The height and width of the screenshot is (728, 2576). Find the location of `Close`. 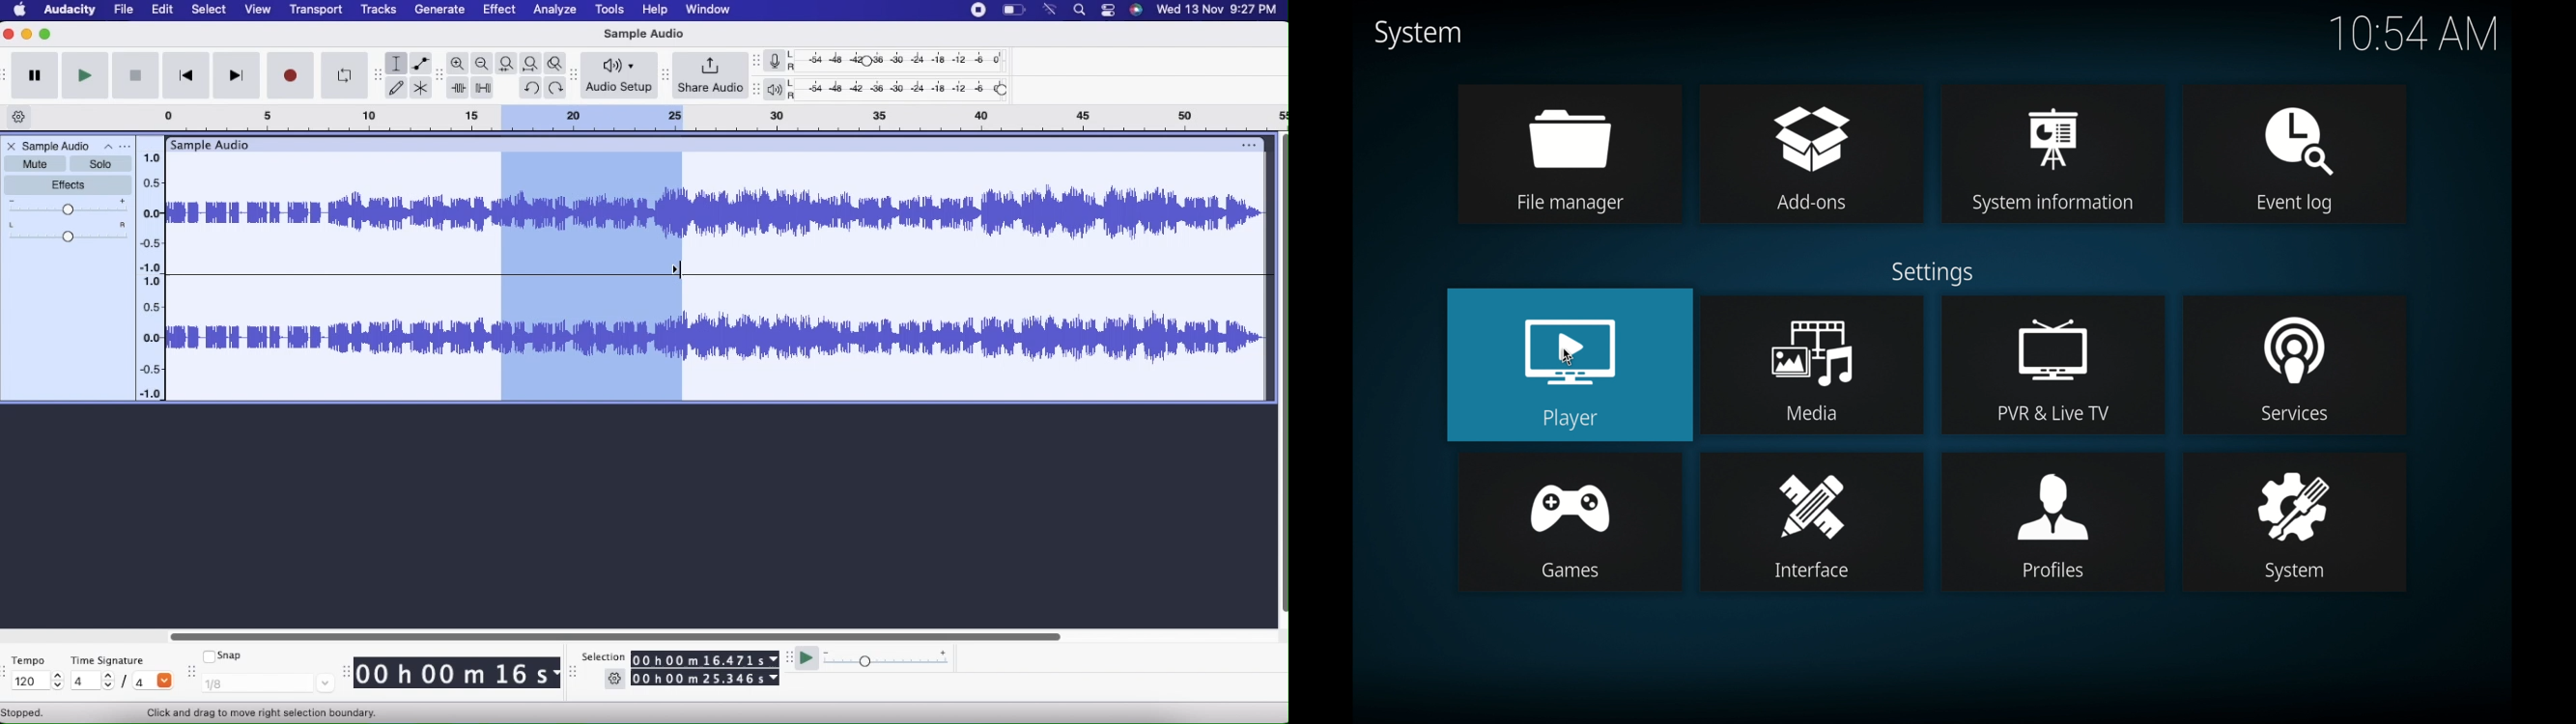

Close is located at coordinates (11, 148).